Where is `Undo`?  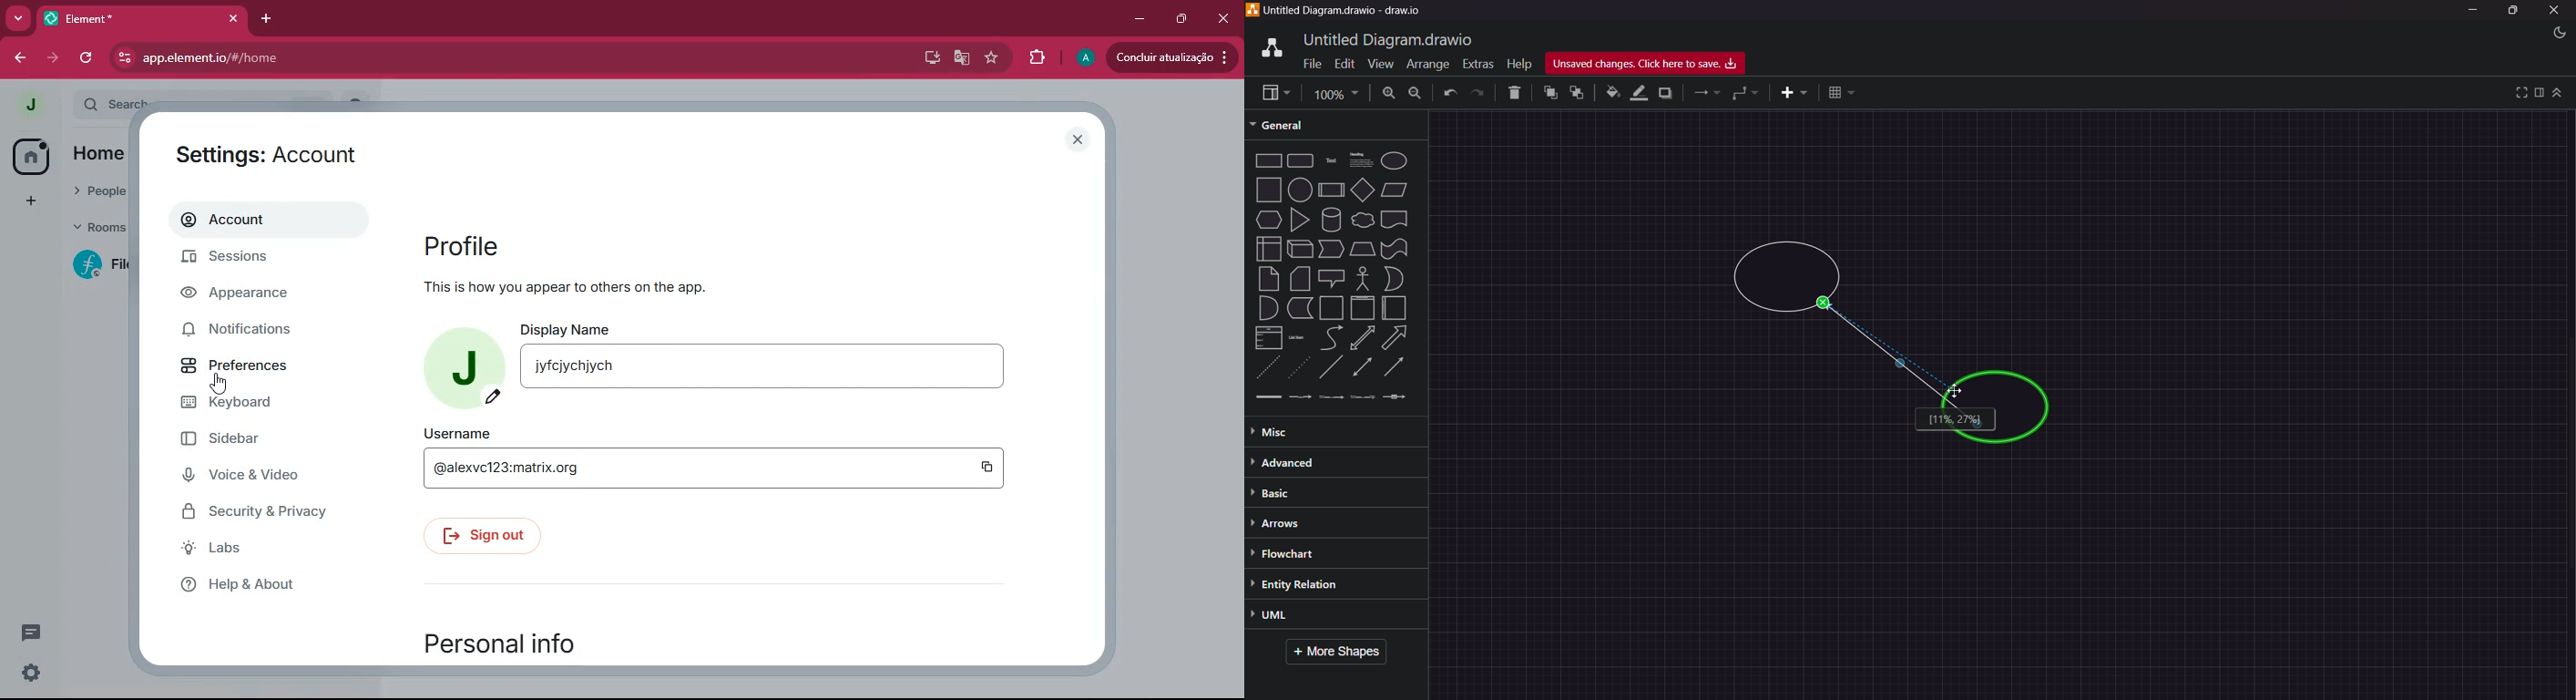
Undo is located at coordinates (1450, 94).